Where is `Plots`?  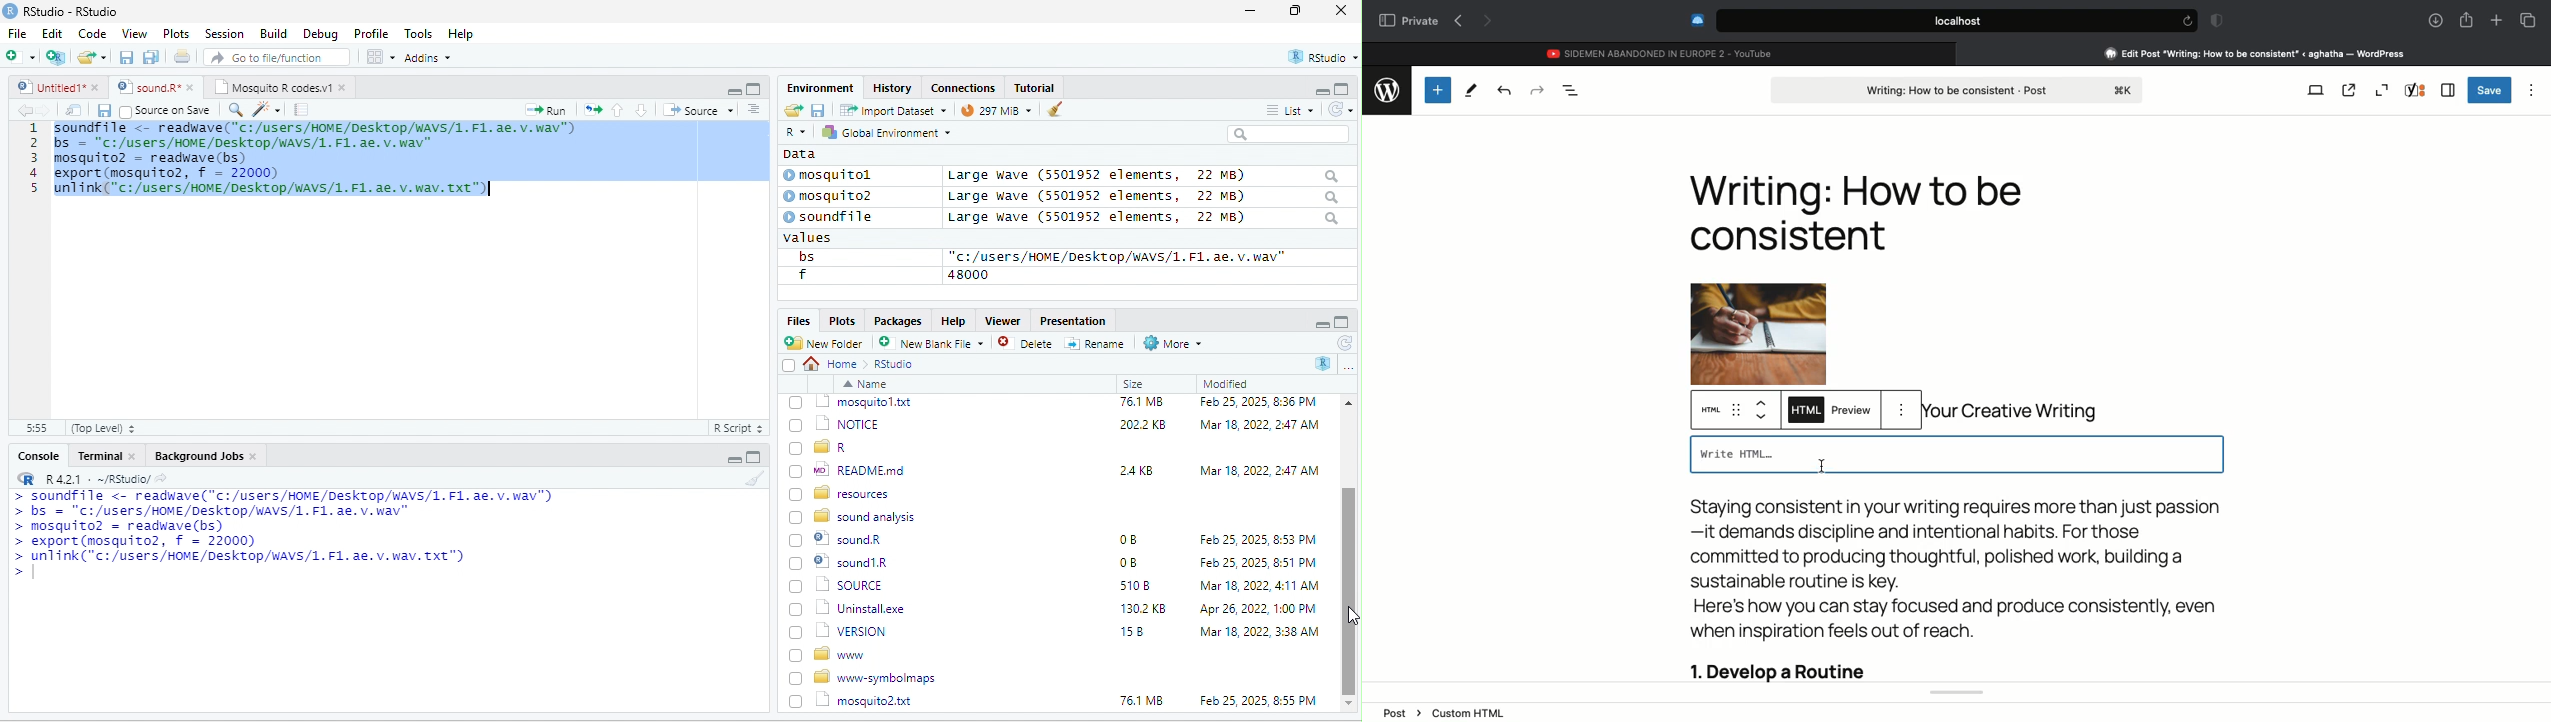
Plots is located at coordinates (177, 33).